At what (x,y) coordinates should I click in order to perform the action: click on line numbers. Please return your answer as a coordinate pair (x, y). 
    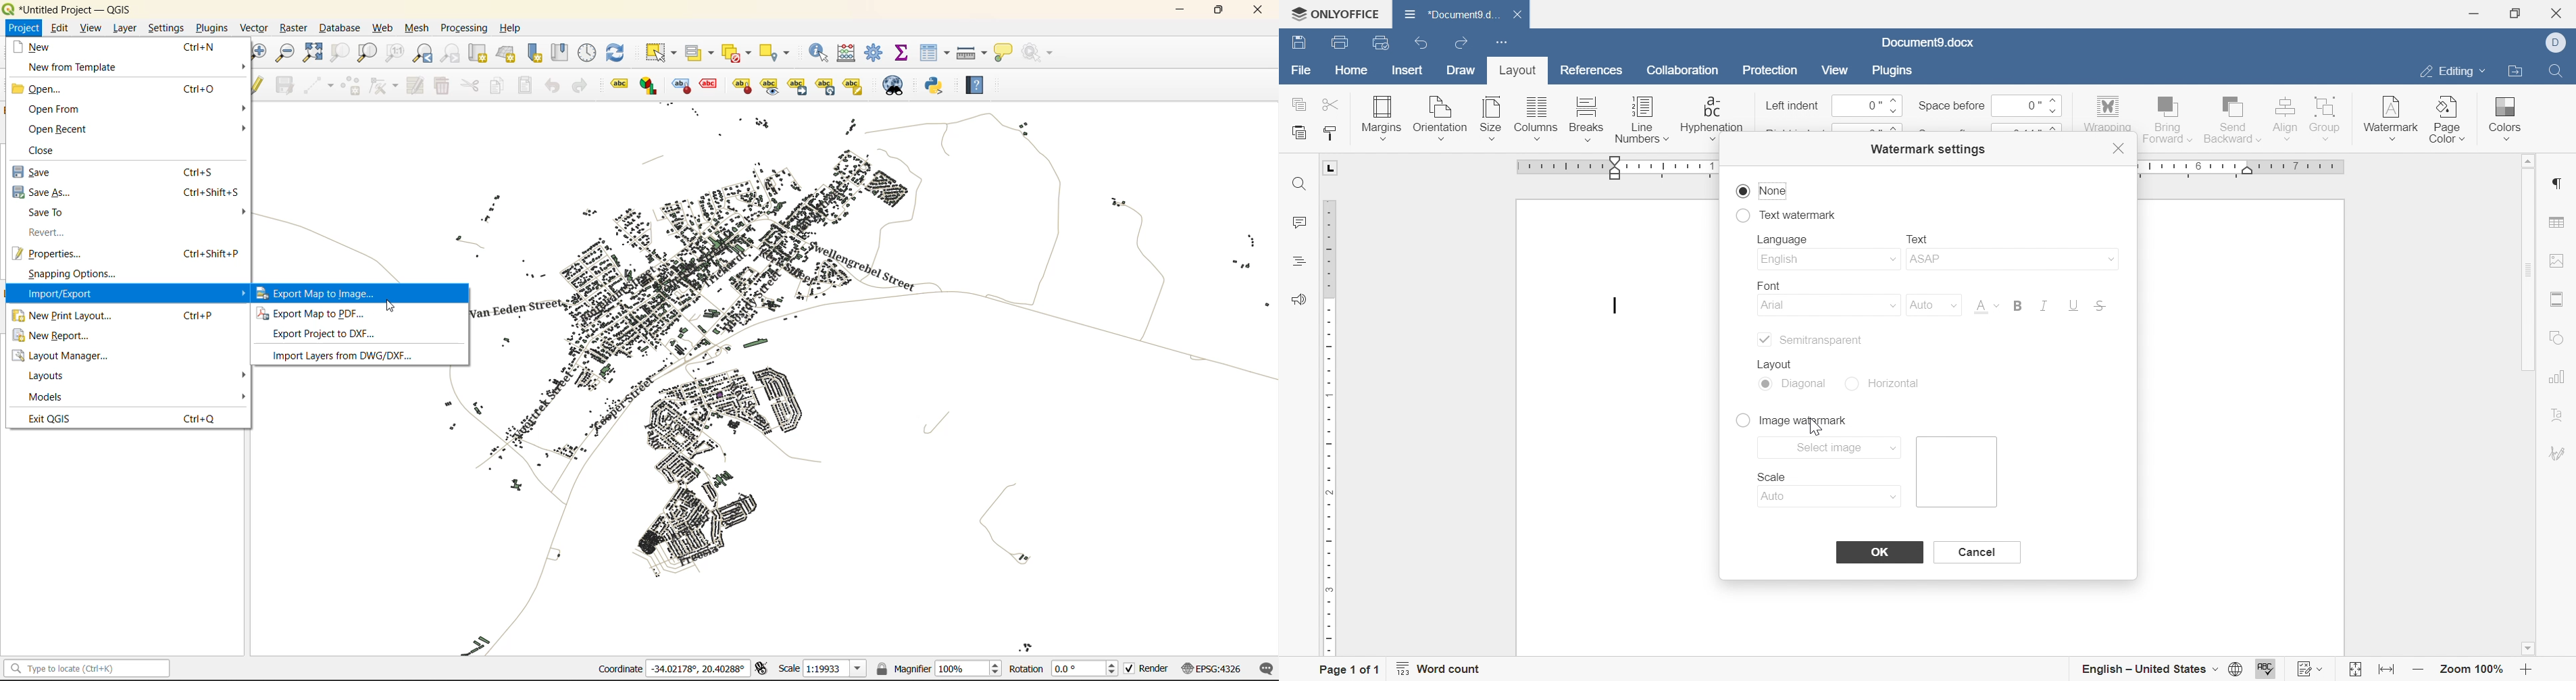
    Looking at the image, I should click on (1642, 122).